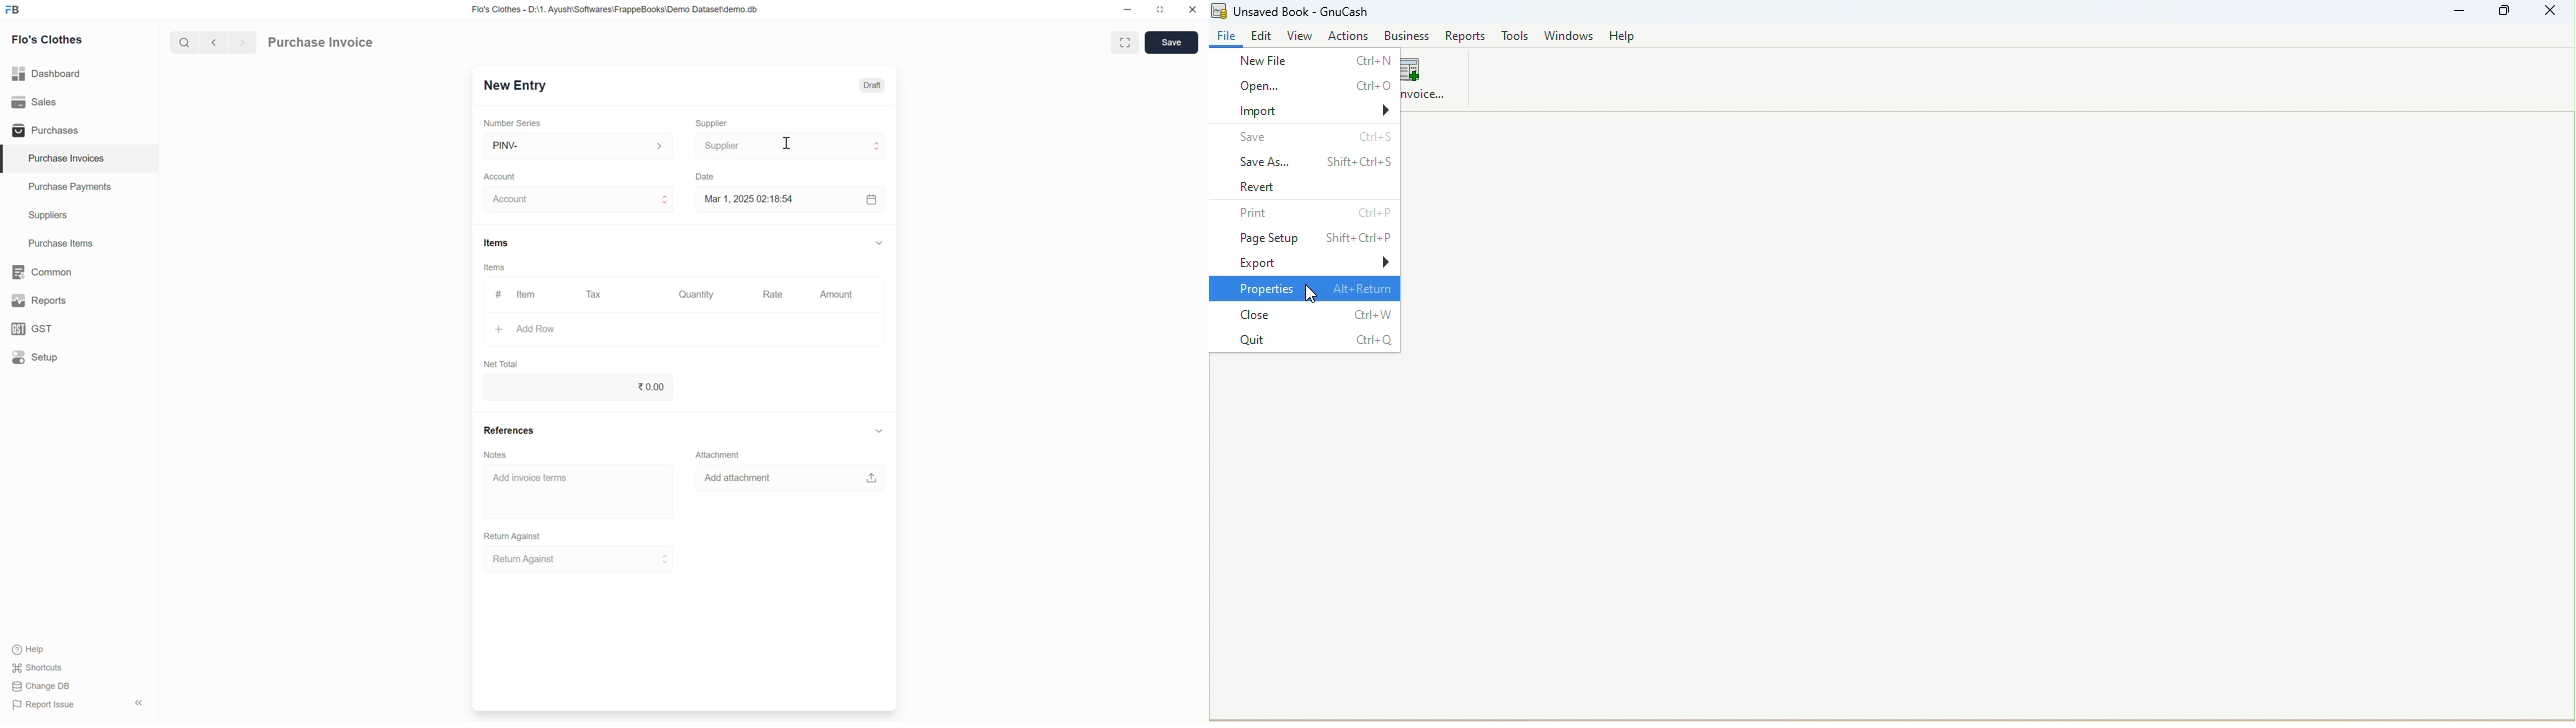 The height and width of the screenshot is (728, 2576). Describe the element at coordinates (1302, 36) in the screenshot. I see `View` at that location.